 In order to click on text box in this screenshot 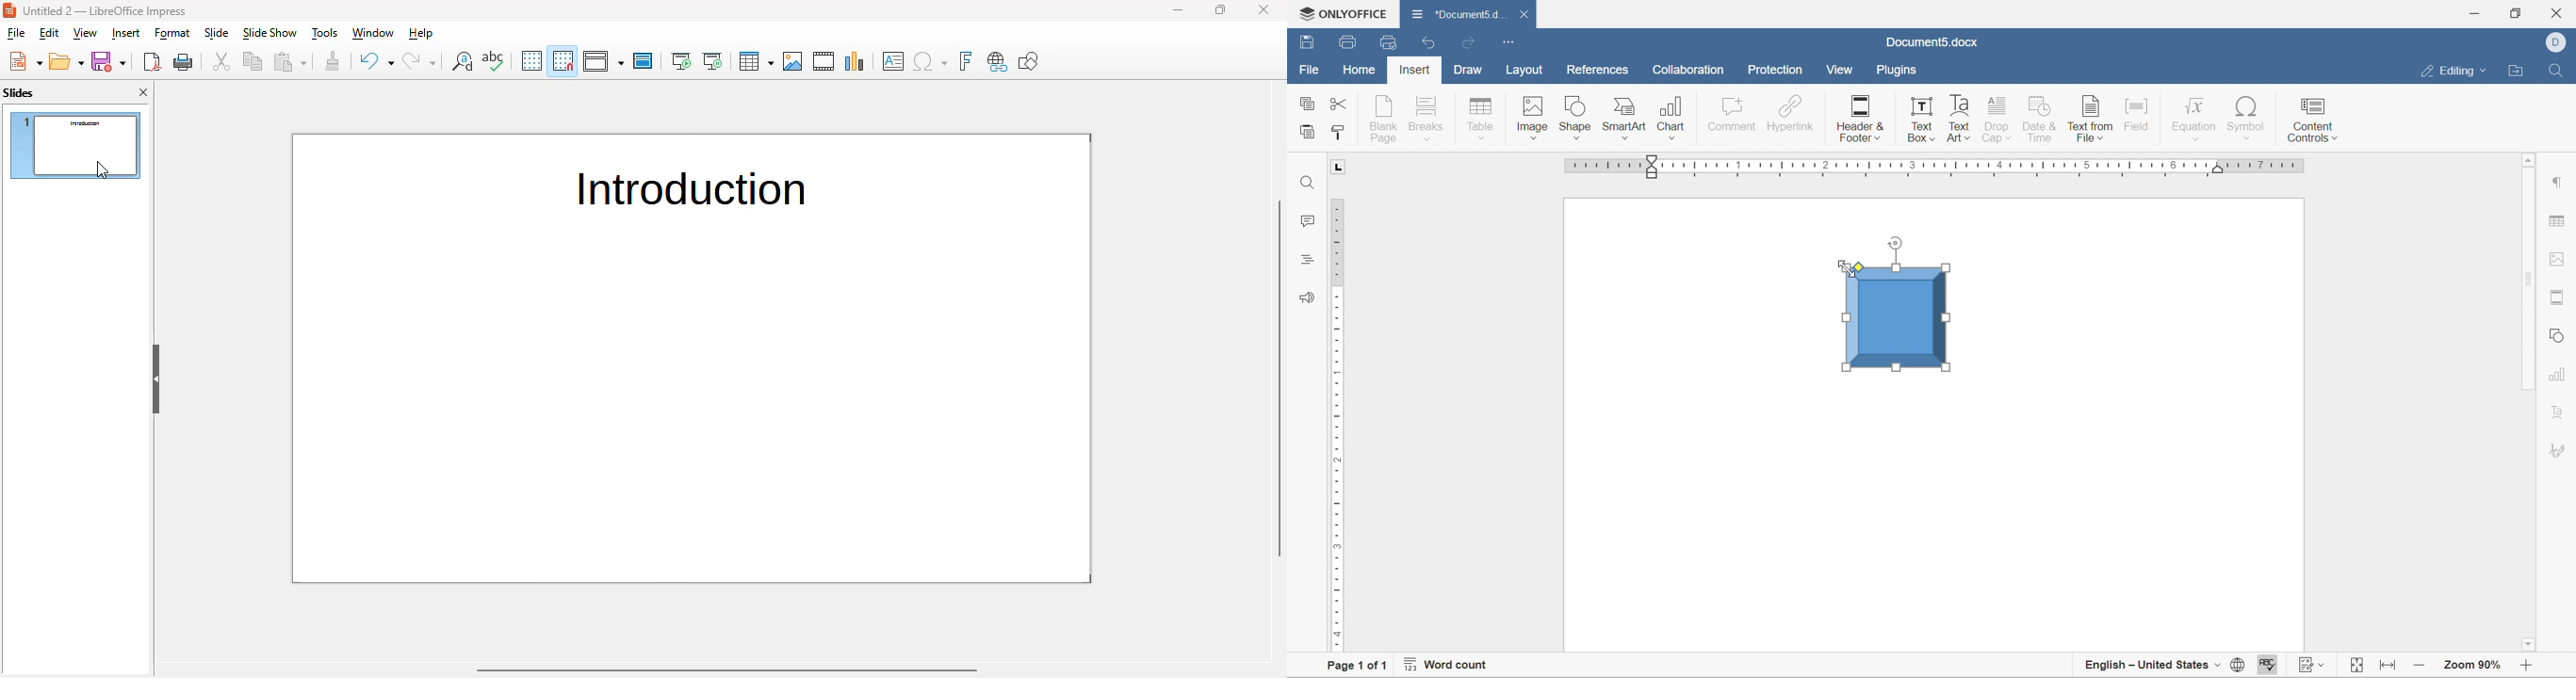, I will do `click(1922, 119)`.